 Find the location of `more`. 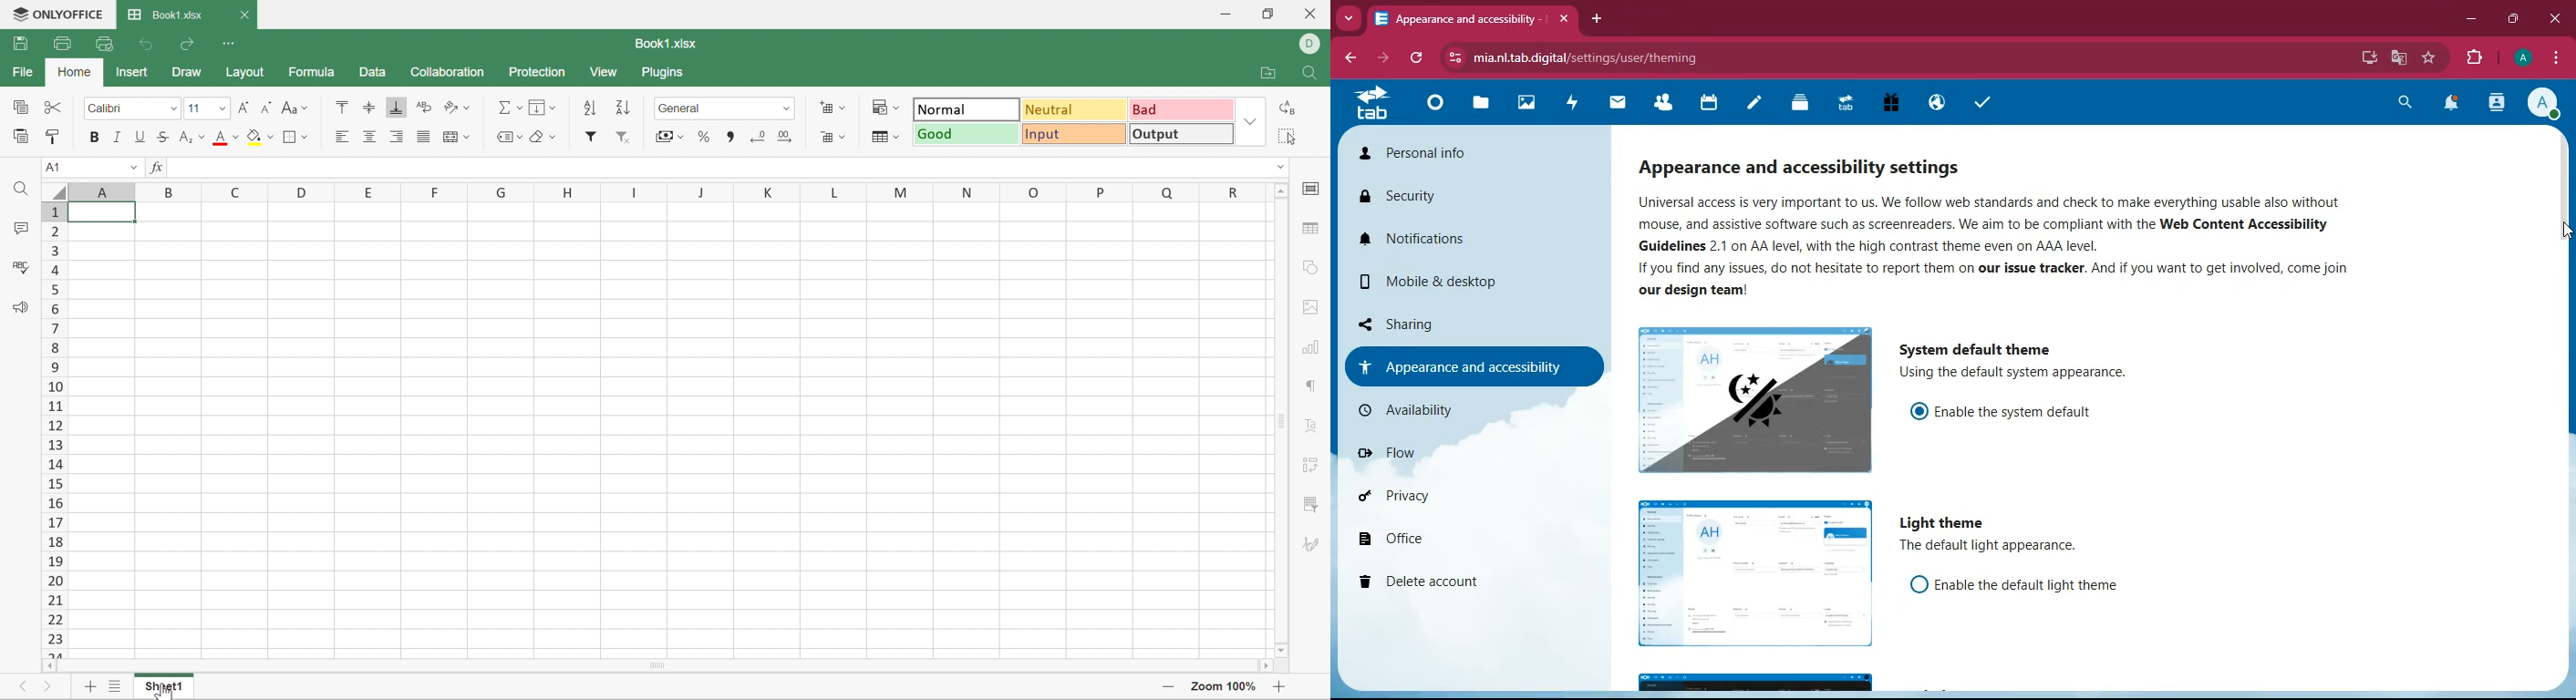

more is located at coordinates (1348, 19).